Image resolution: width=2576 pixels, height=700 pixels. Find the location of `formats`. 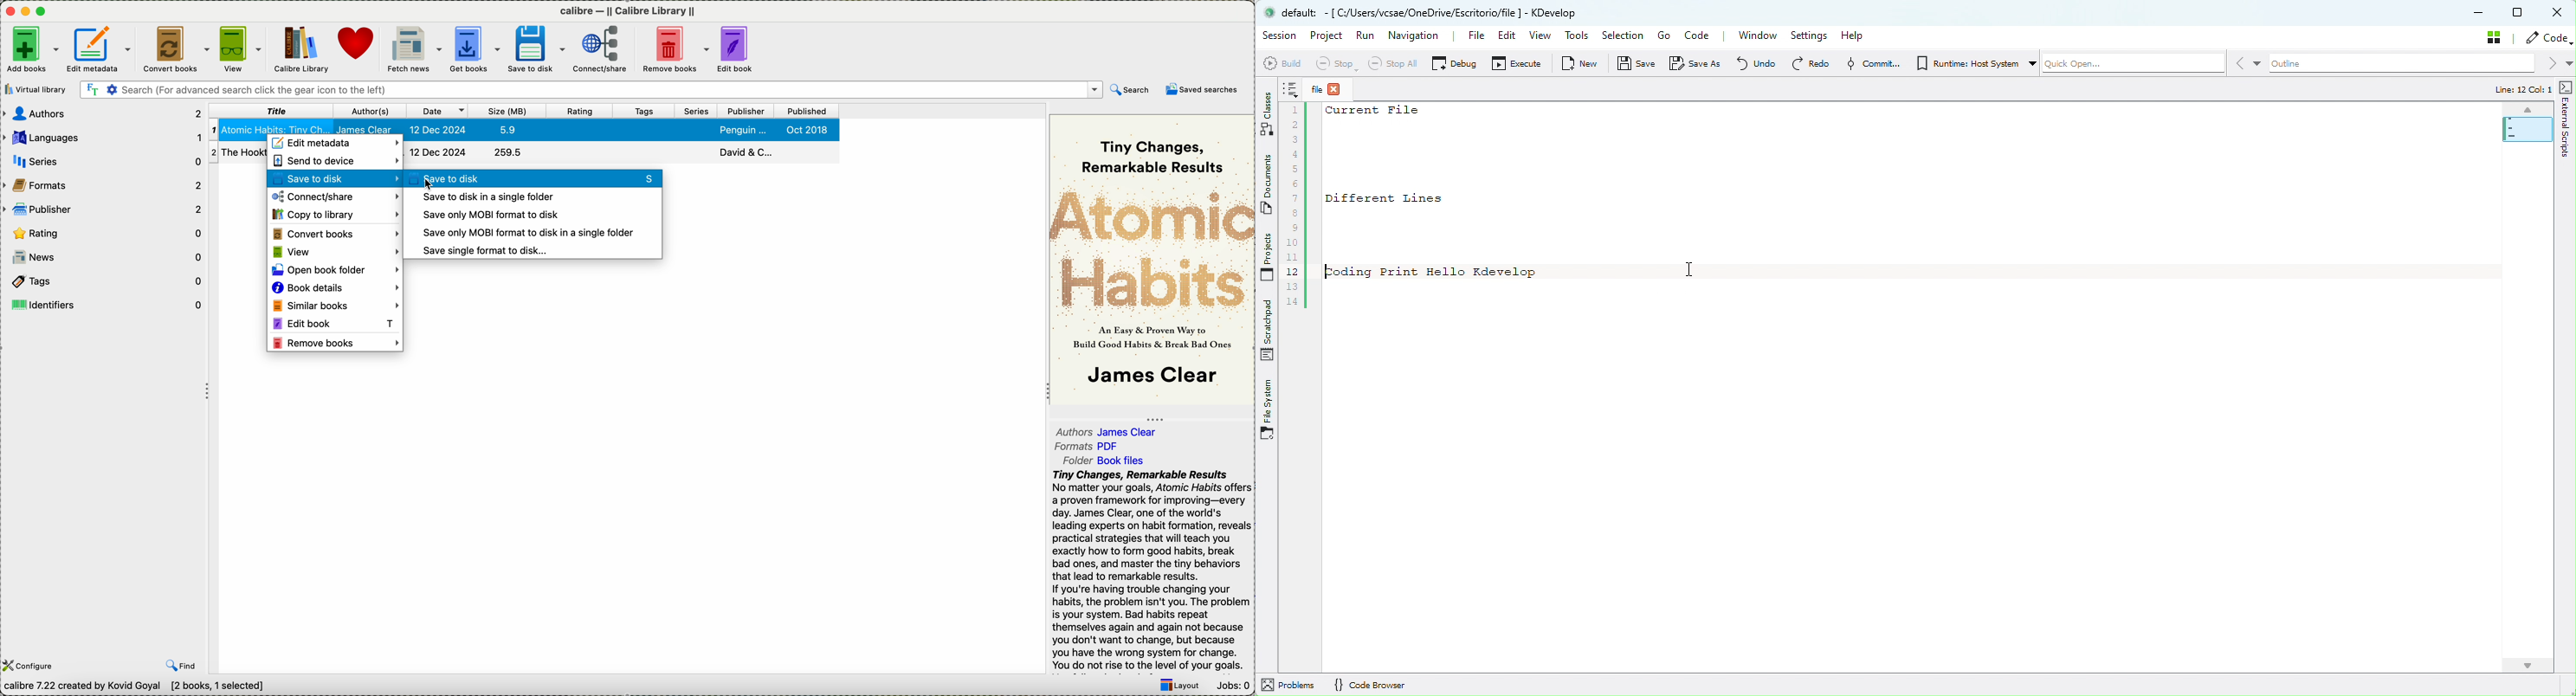

formats is located at coordinates (1089, 447).